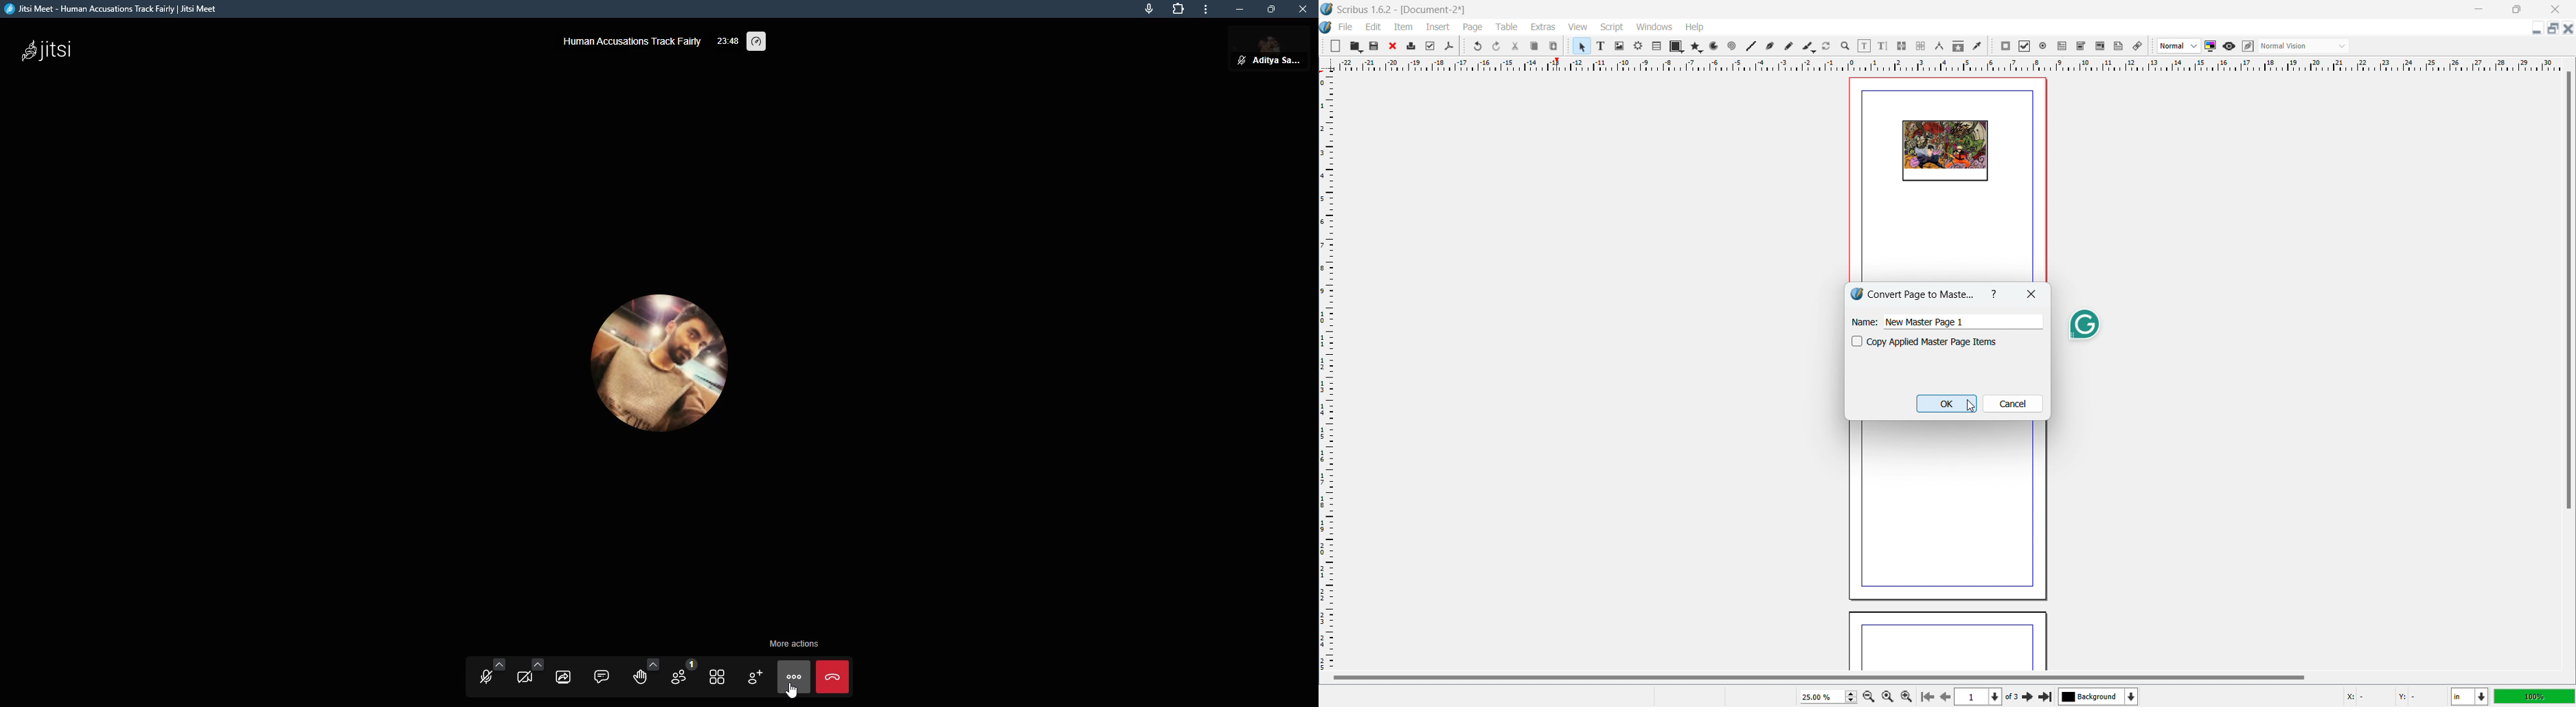 Image resolution: width=2576 pixels, height=728 pixels. What do you see at coordinates (1715, 46) in the screenshot?
I see `curves` at bounding box center [1715, 46].